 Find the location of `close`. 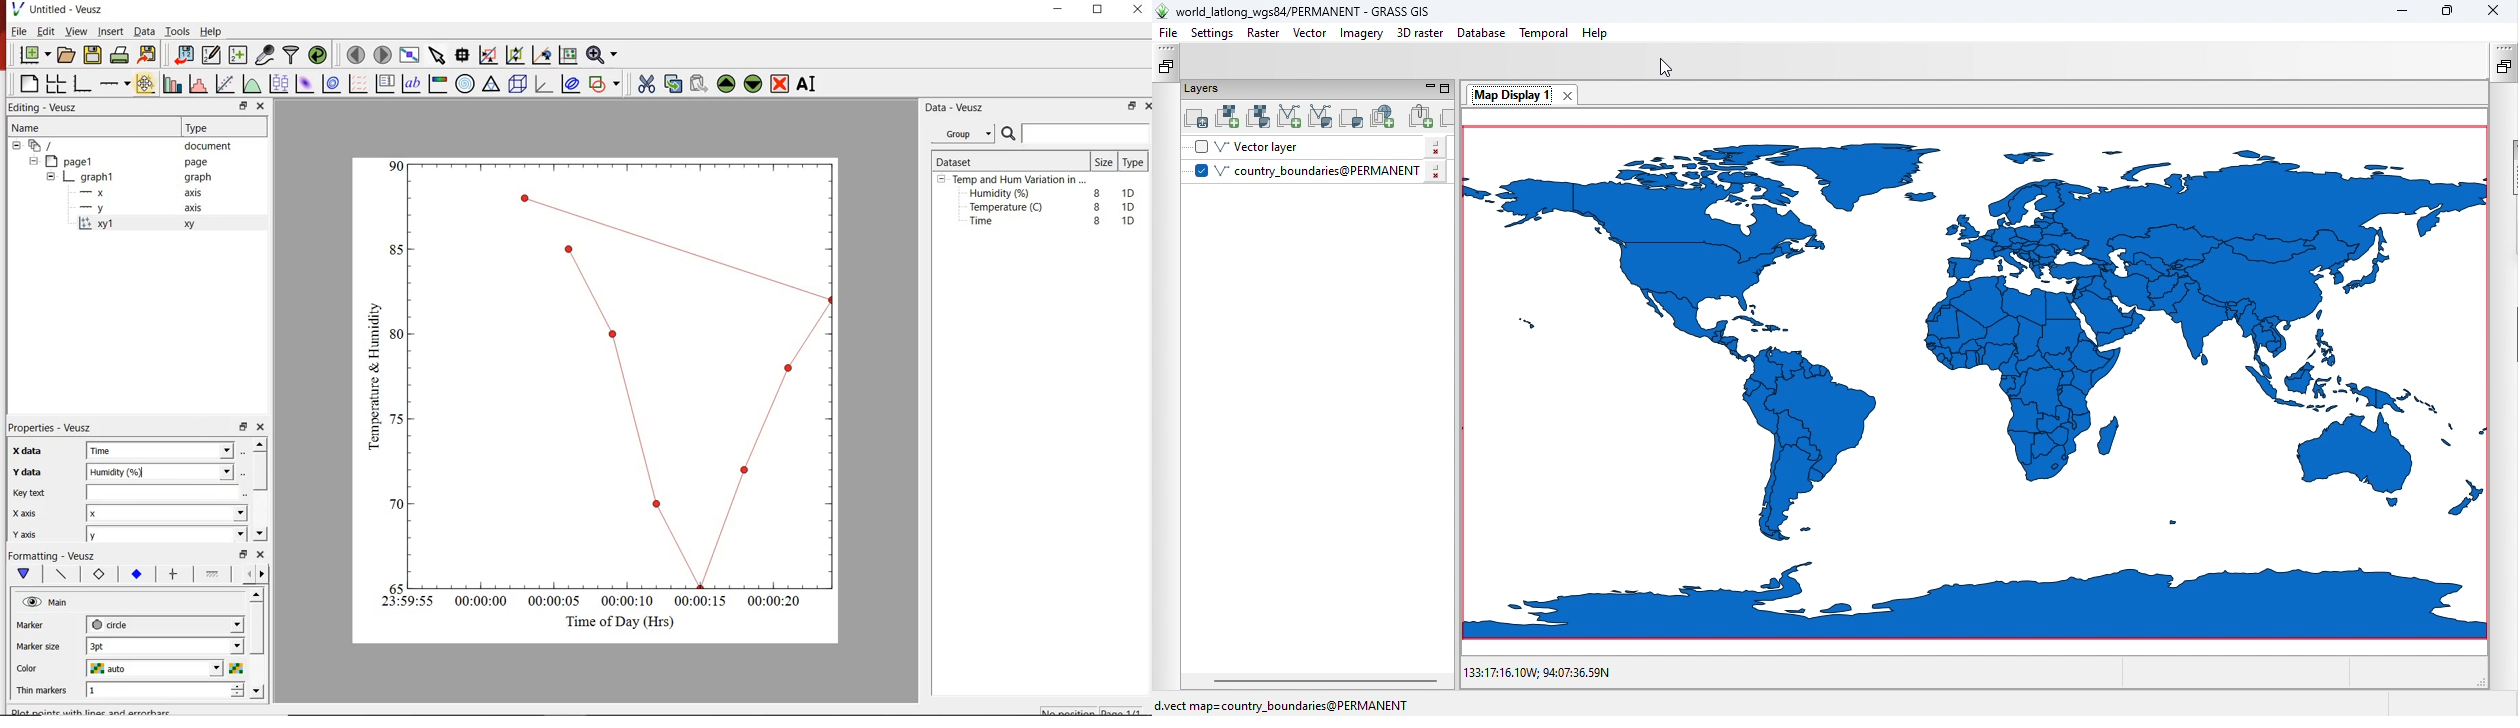

close is located at coordinates (1138, 10).